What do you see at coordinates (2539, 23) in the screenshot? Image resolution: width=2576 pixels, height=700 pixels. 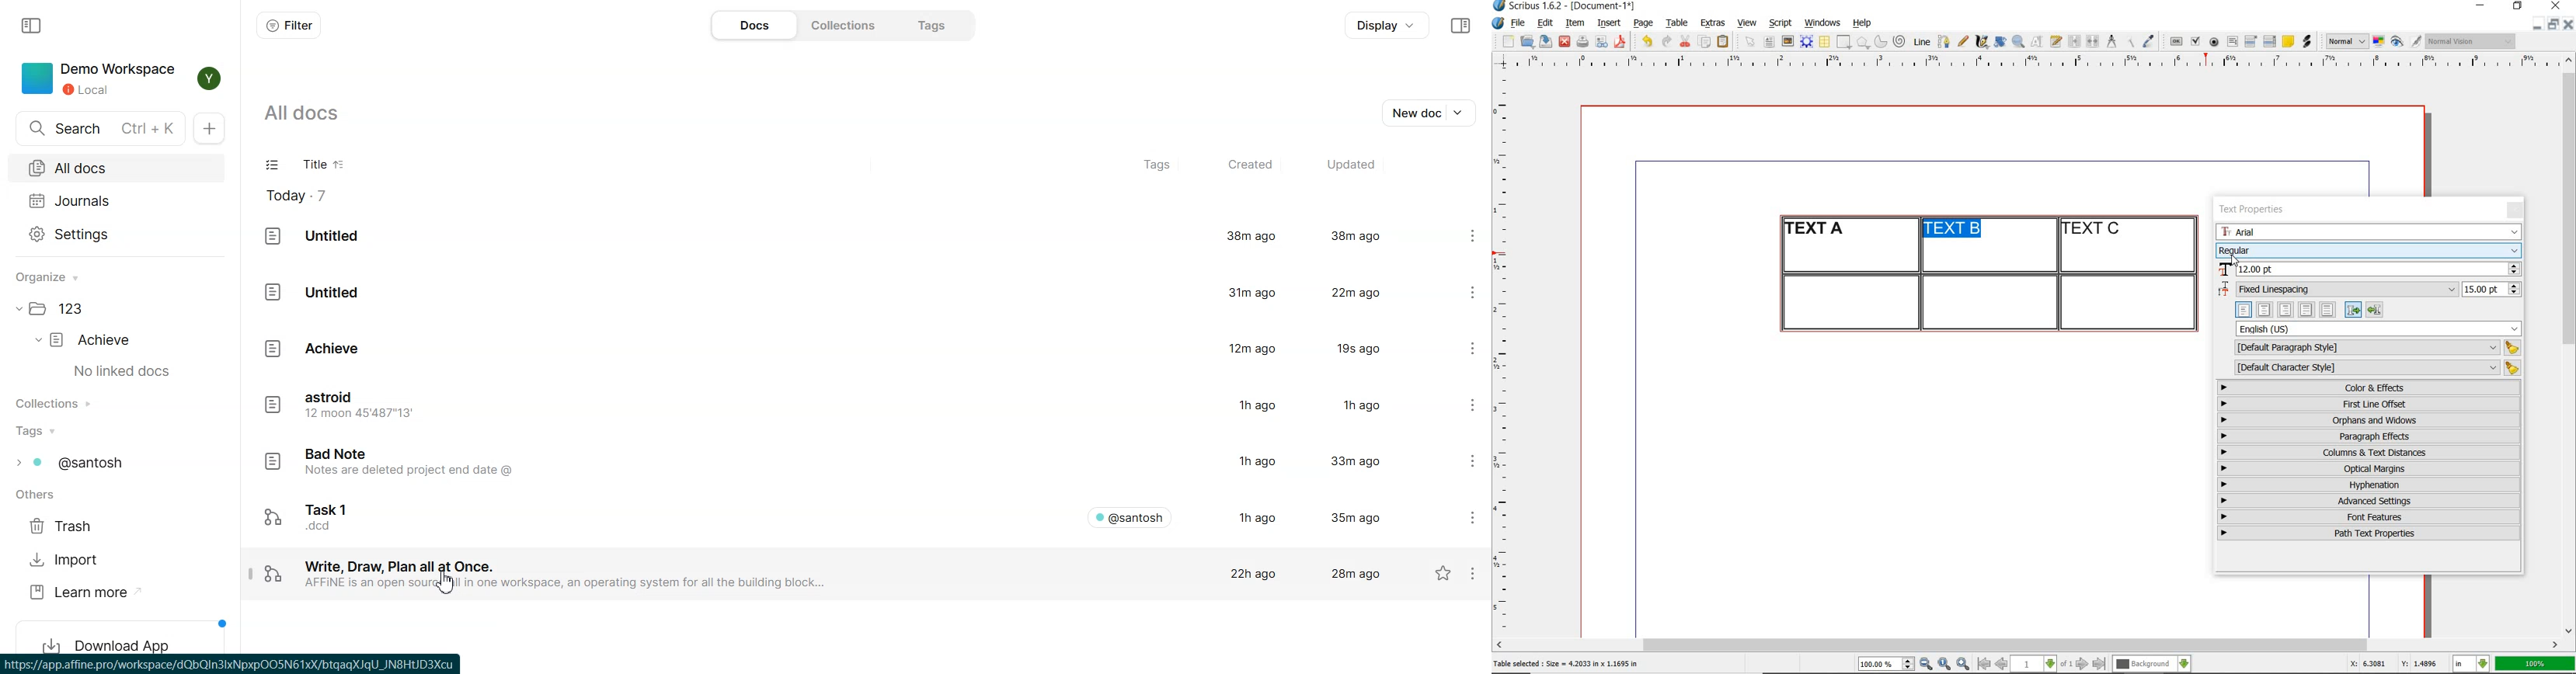 I see `minimize` at bounding box center [2539, 23].